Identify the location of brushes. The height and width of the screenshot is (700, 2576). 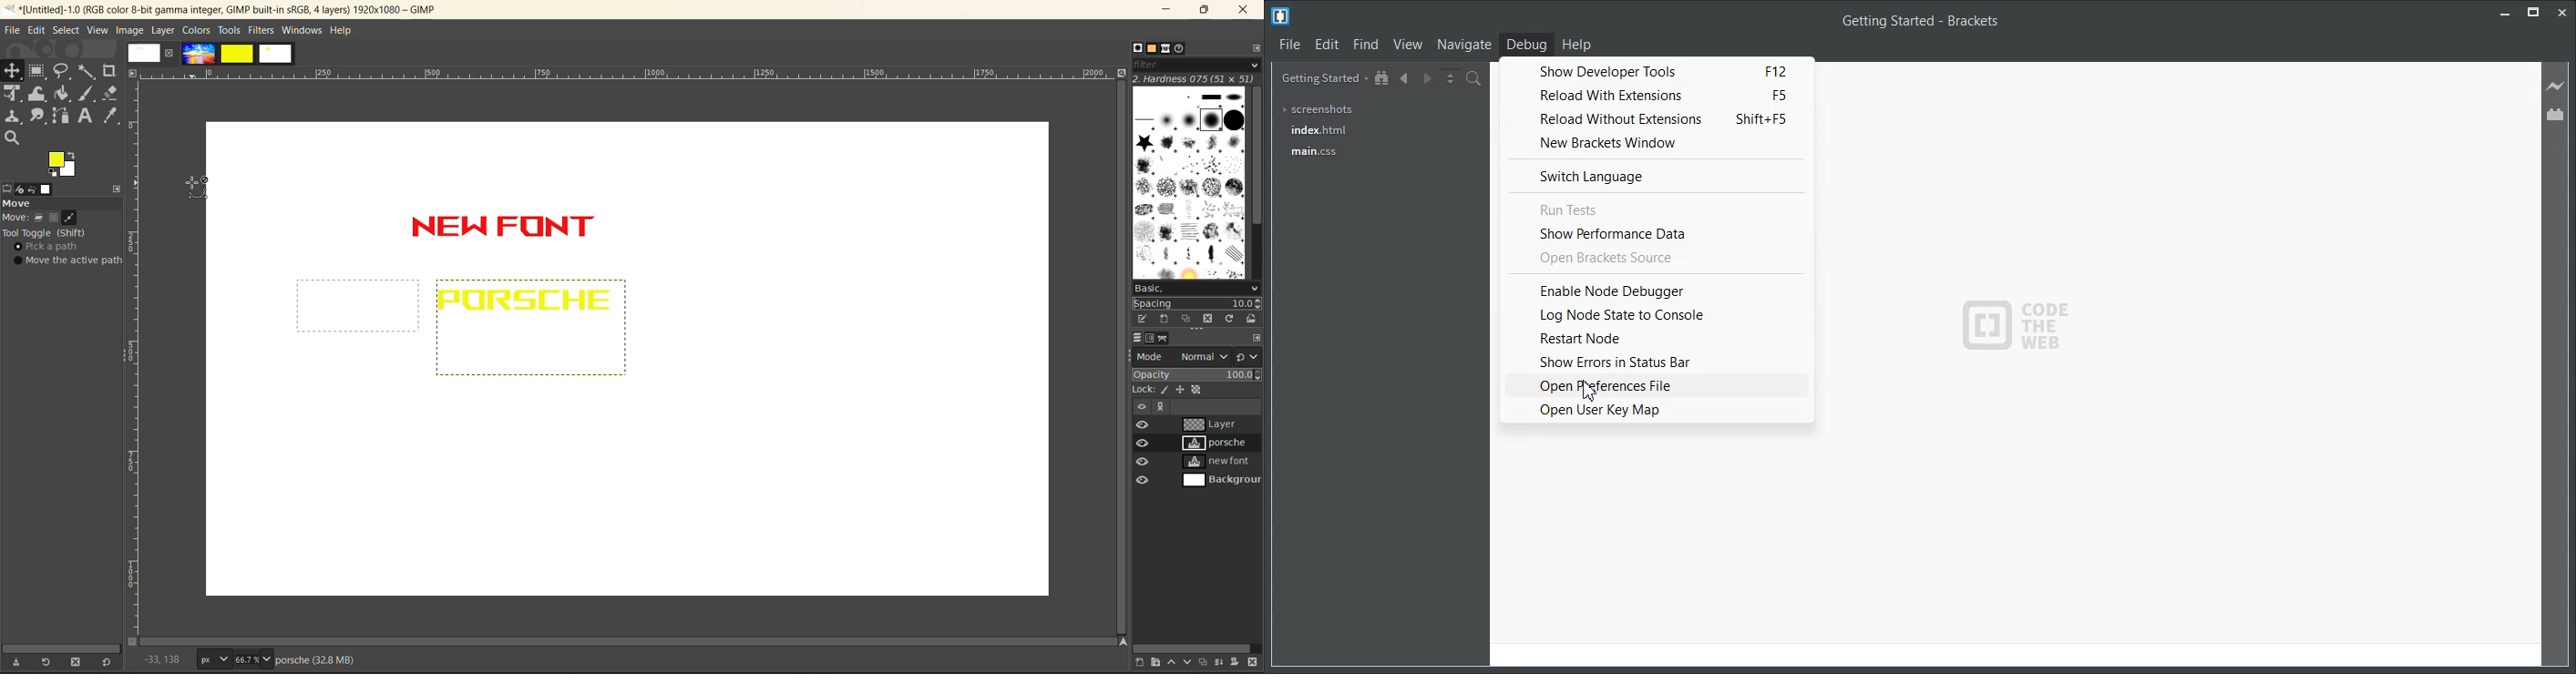
(1129, 47).